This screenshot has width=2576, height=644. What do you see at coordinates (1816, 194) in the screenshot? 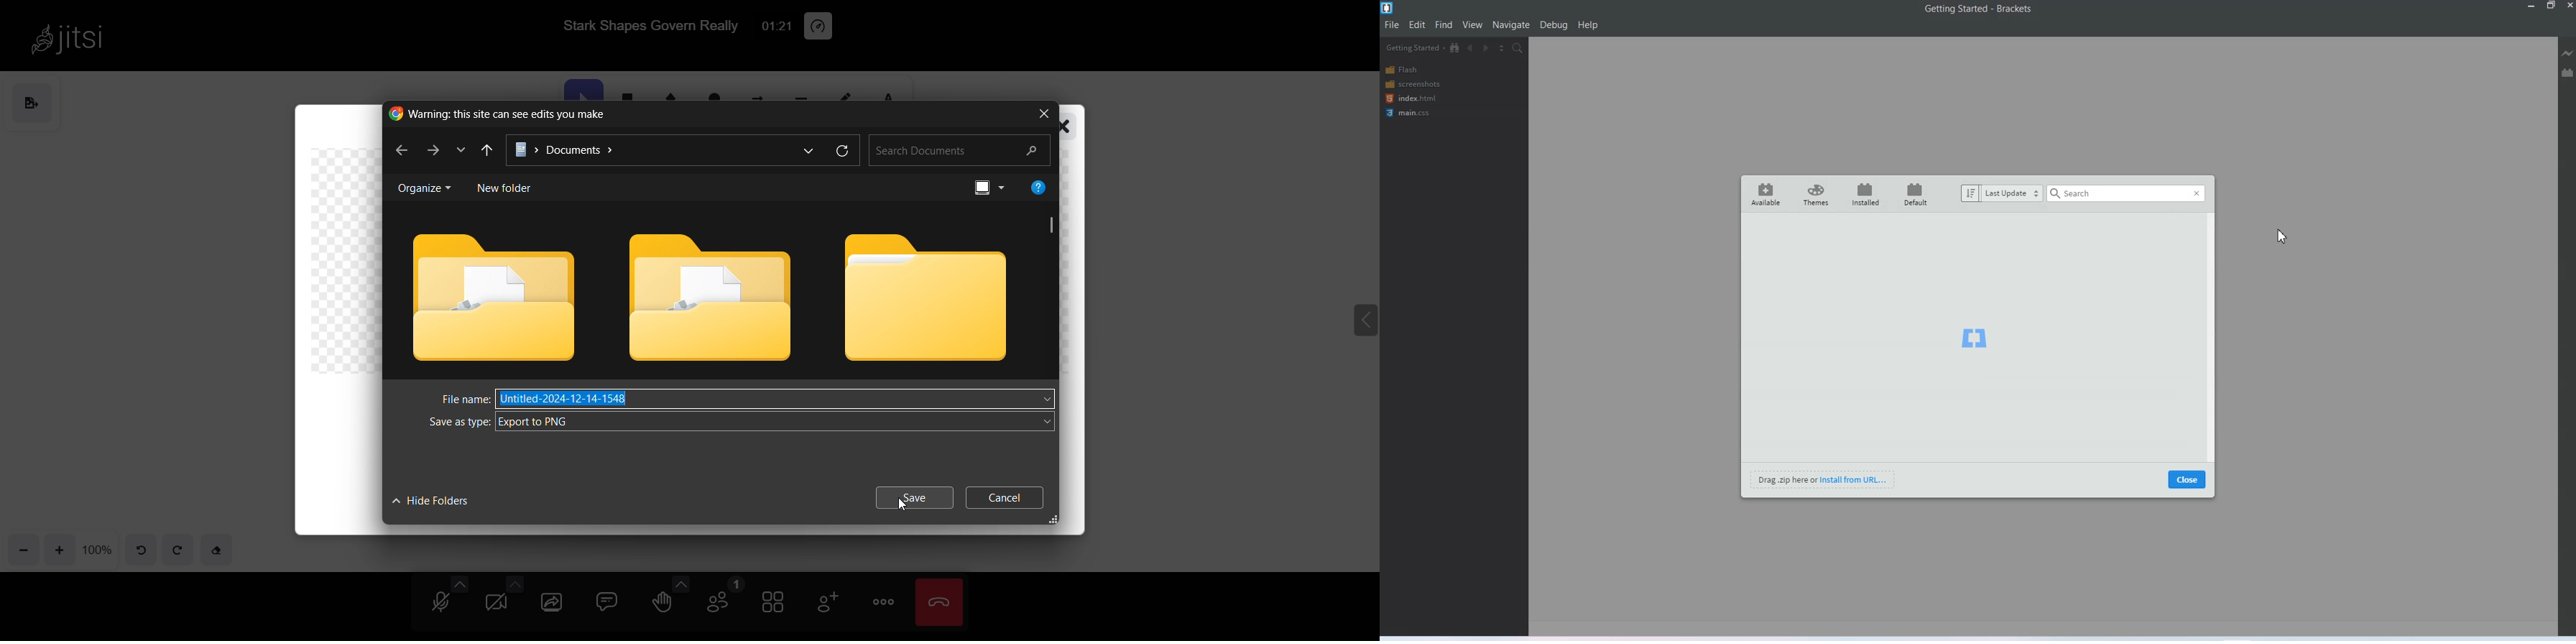
I see `Theme` at bounding box center [1816, 194].